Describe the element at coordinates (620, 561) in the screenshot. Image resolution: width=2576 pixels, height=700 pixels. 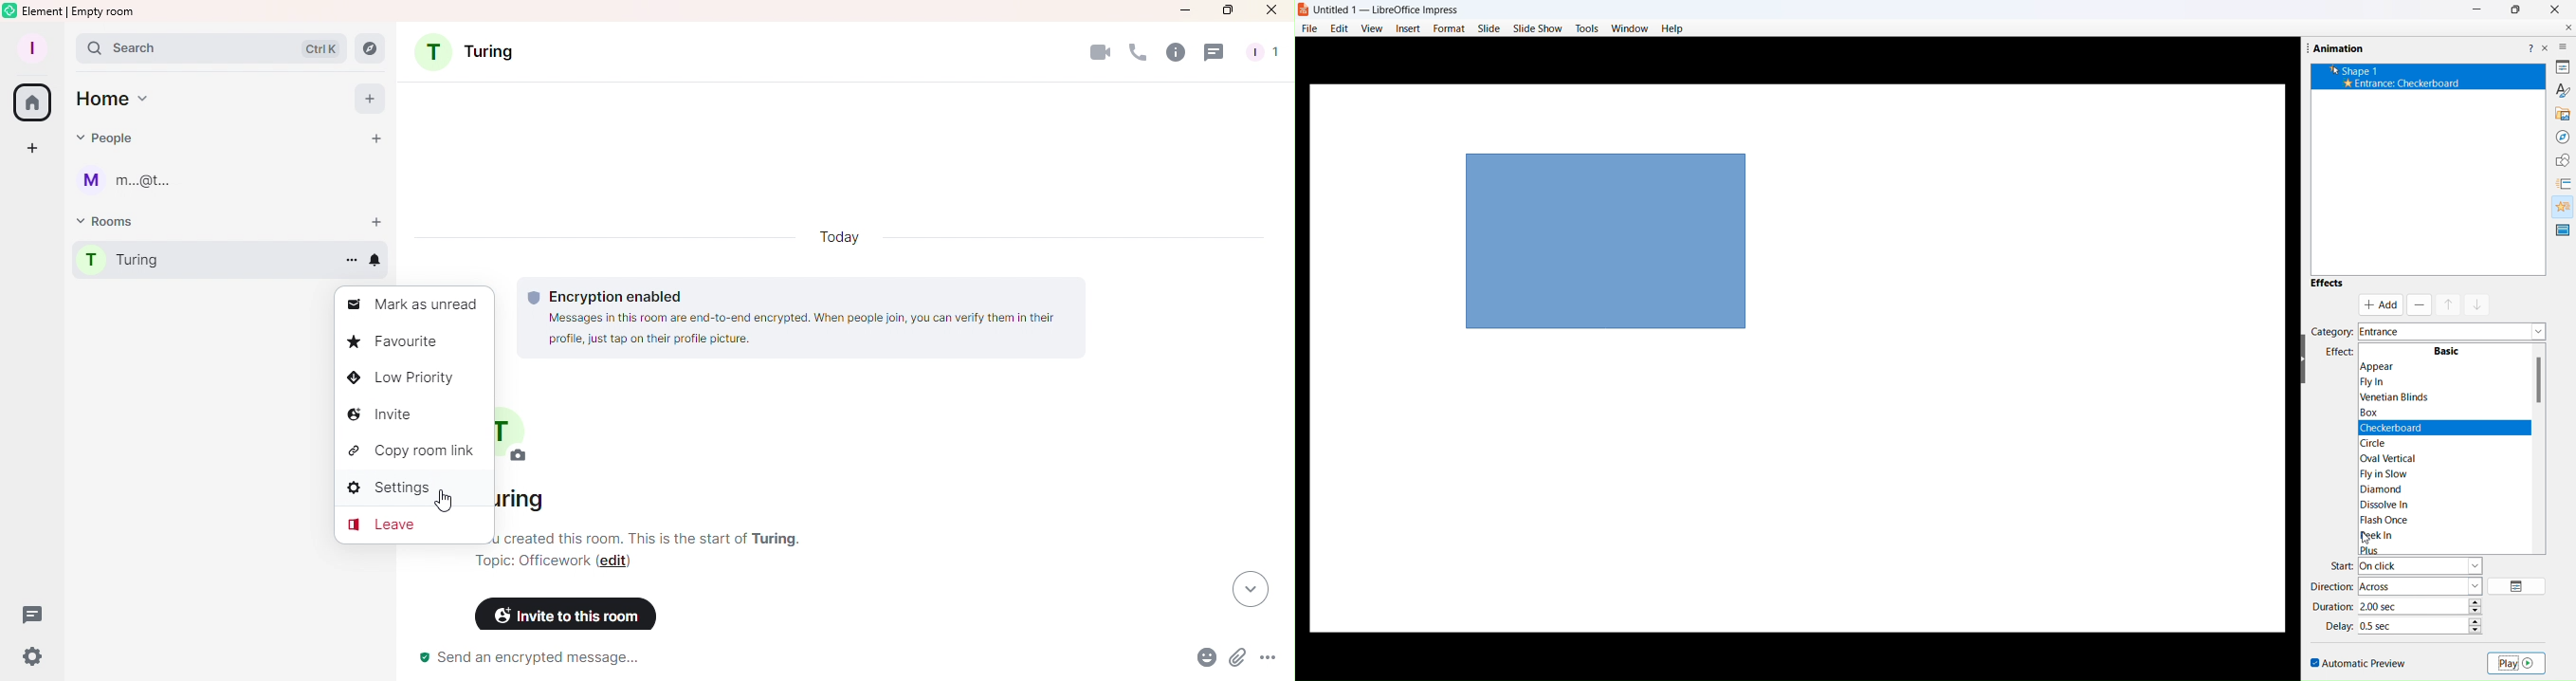
I see `Edit` at that location.